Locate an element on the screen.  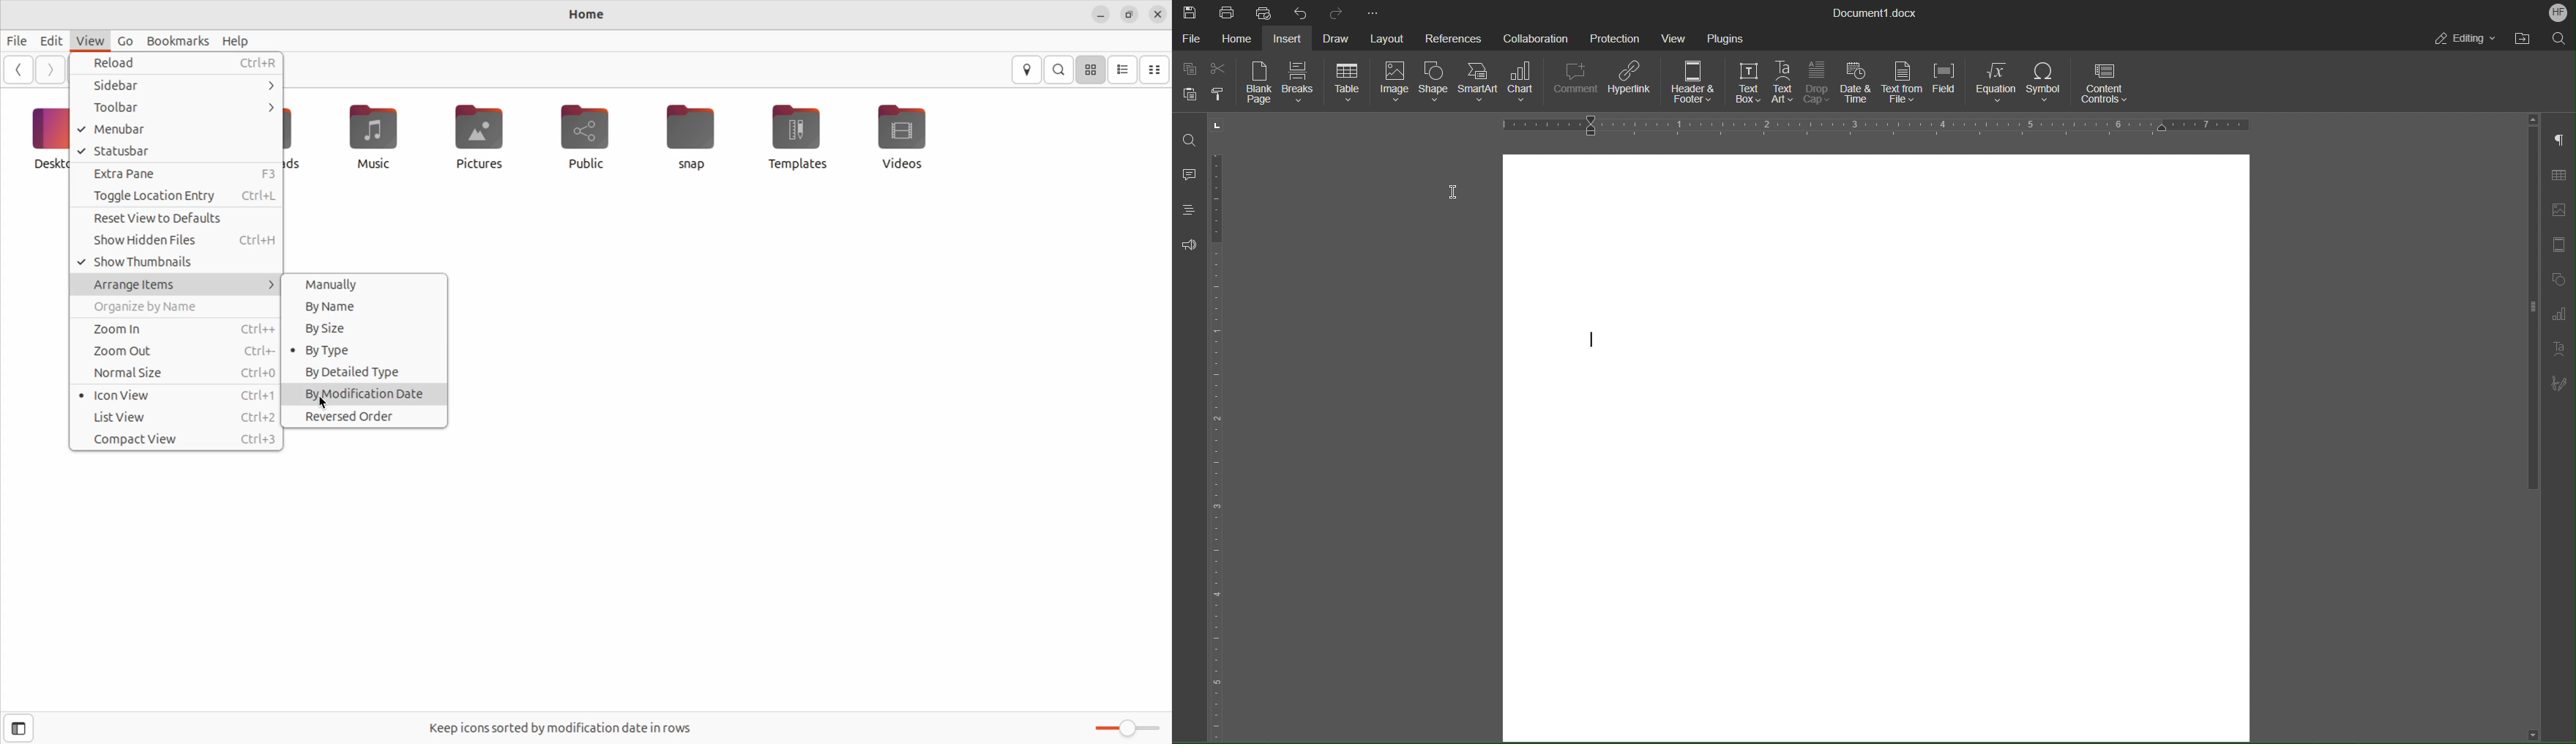
Edit is located at coordinates (50, 40).